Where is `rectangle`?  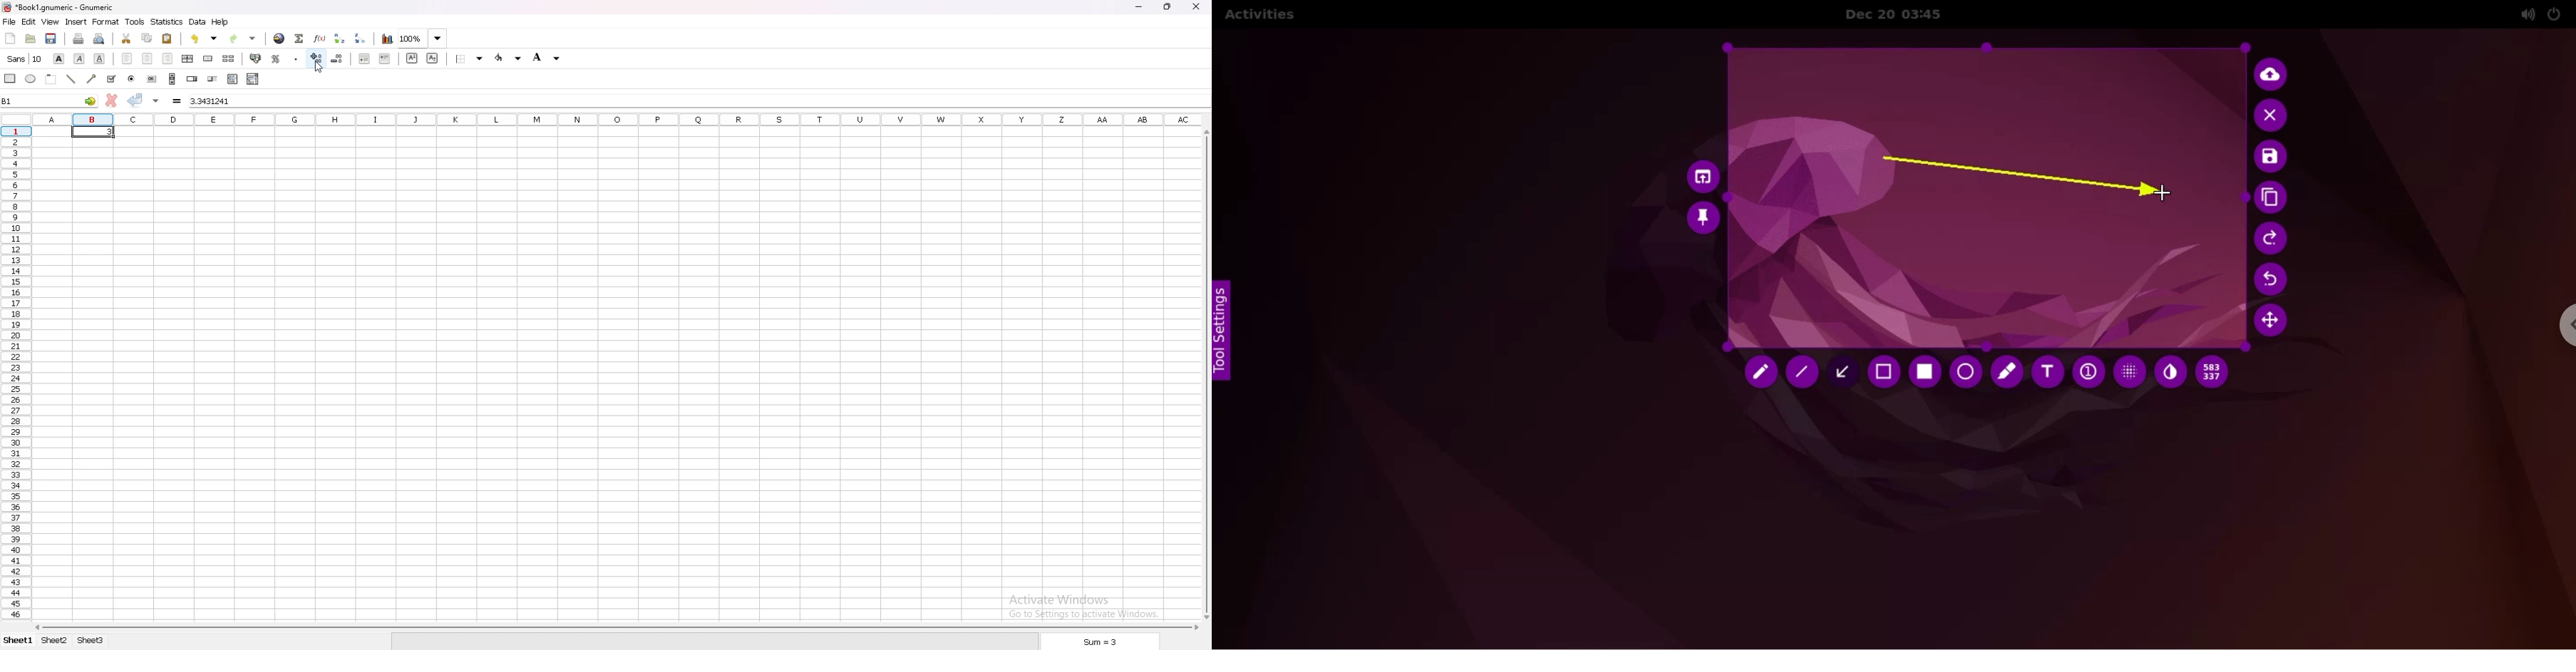
rectangle is located at coordinates (10, 78).